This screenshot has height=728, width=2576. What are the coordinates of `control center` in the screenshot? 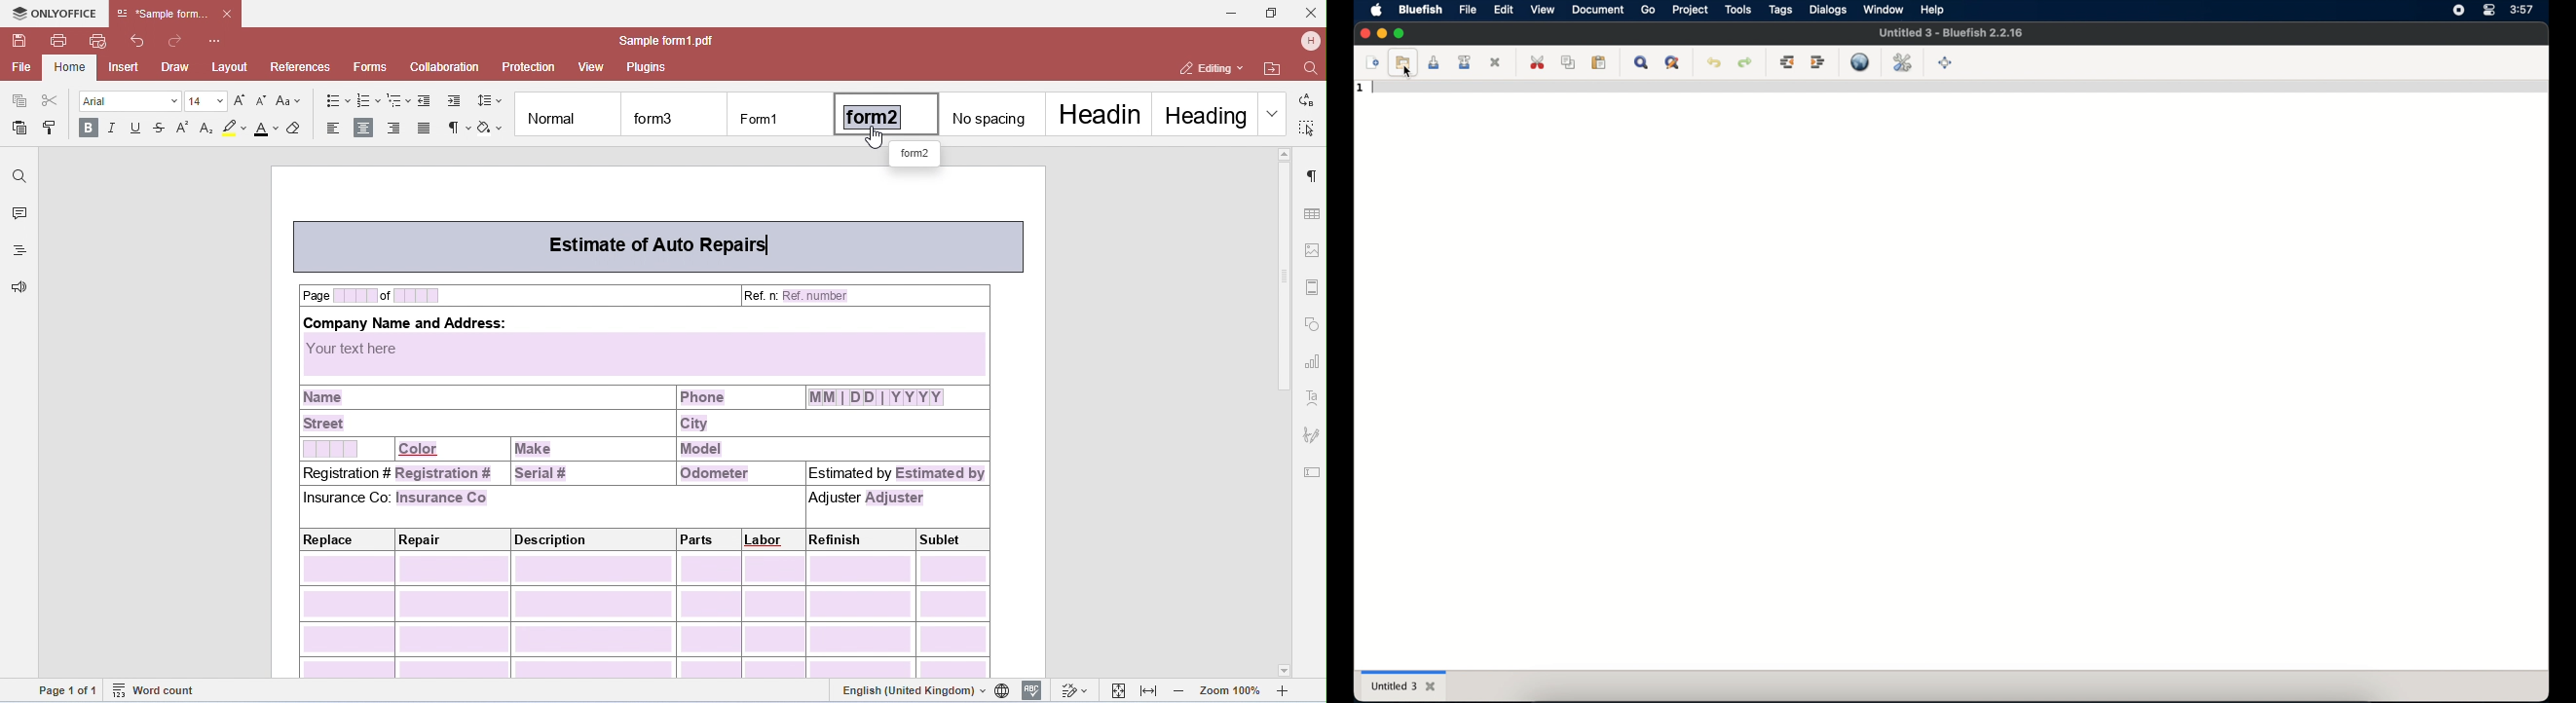 It's located at (2489, 10).